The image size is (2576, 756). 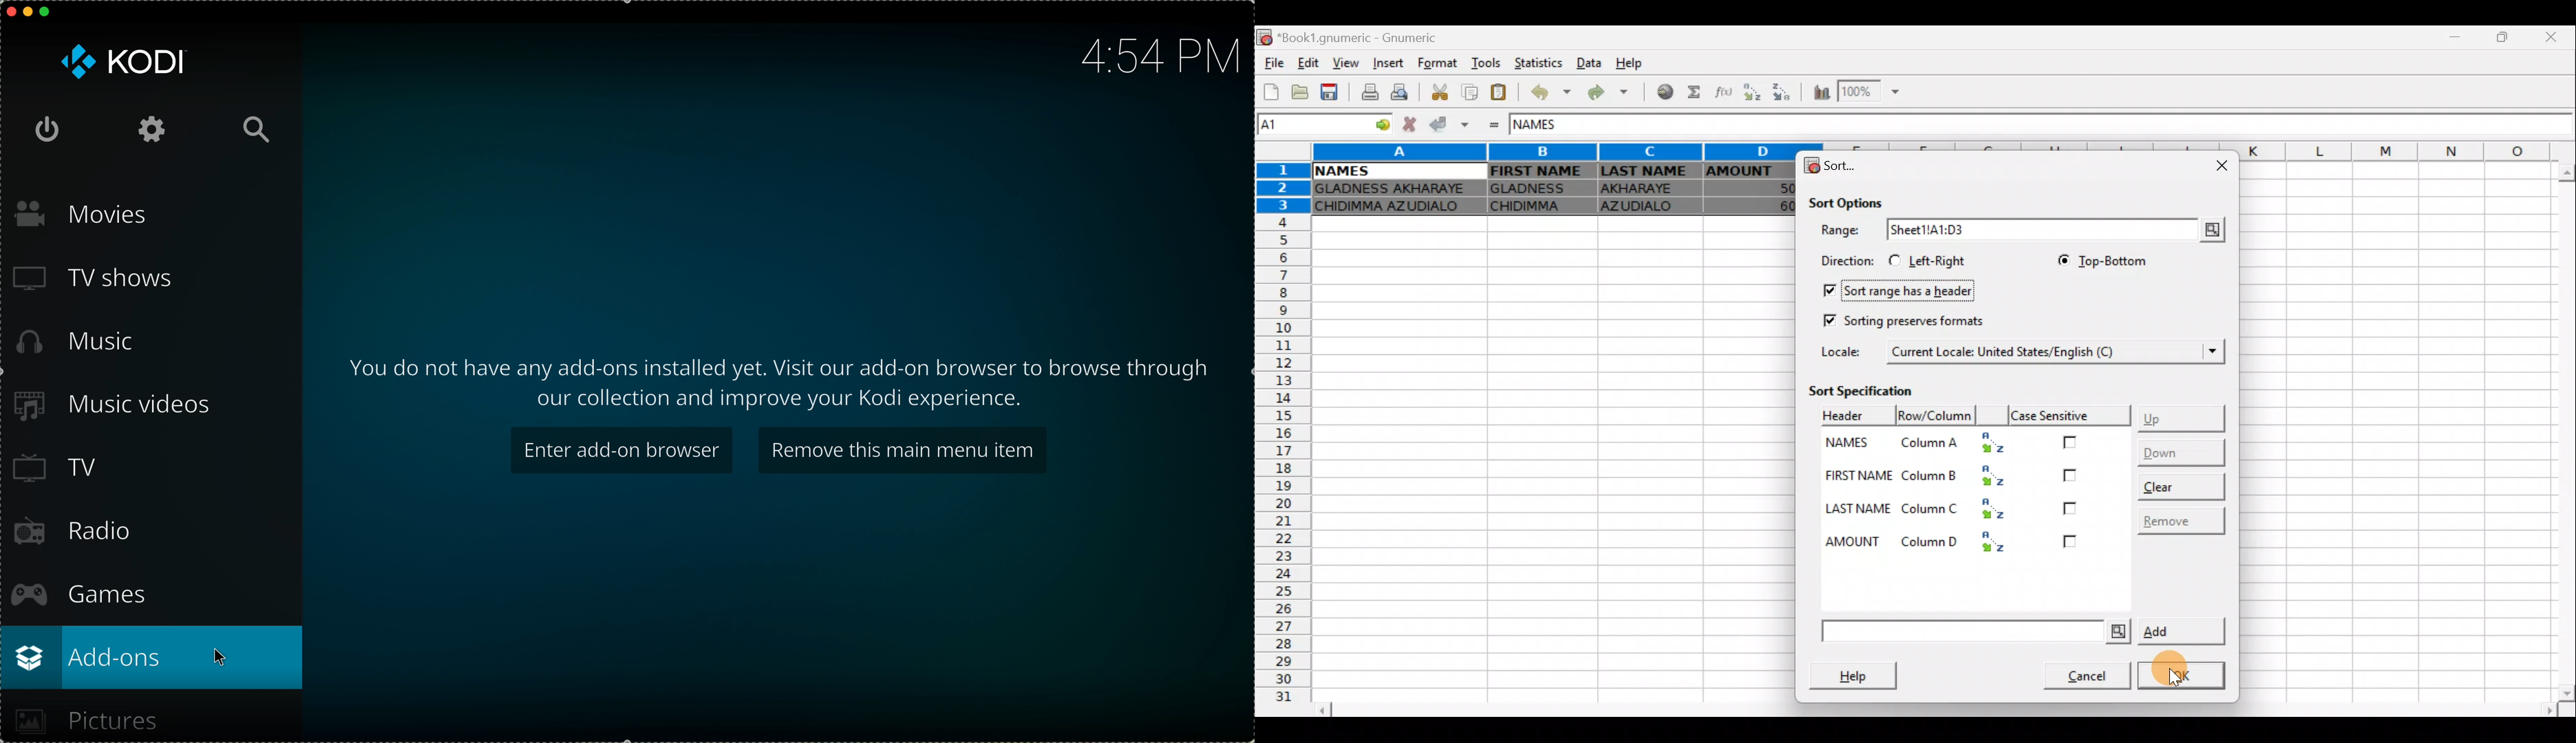 I want to click on Help, so click(x=1860, y=674).